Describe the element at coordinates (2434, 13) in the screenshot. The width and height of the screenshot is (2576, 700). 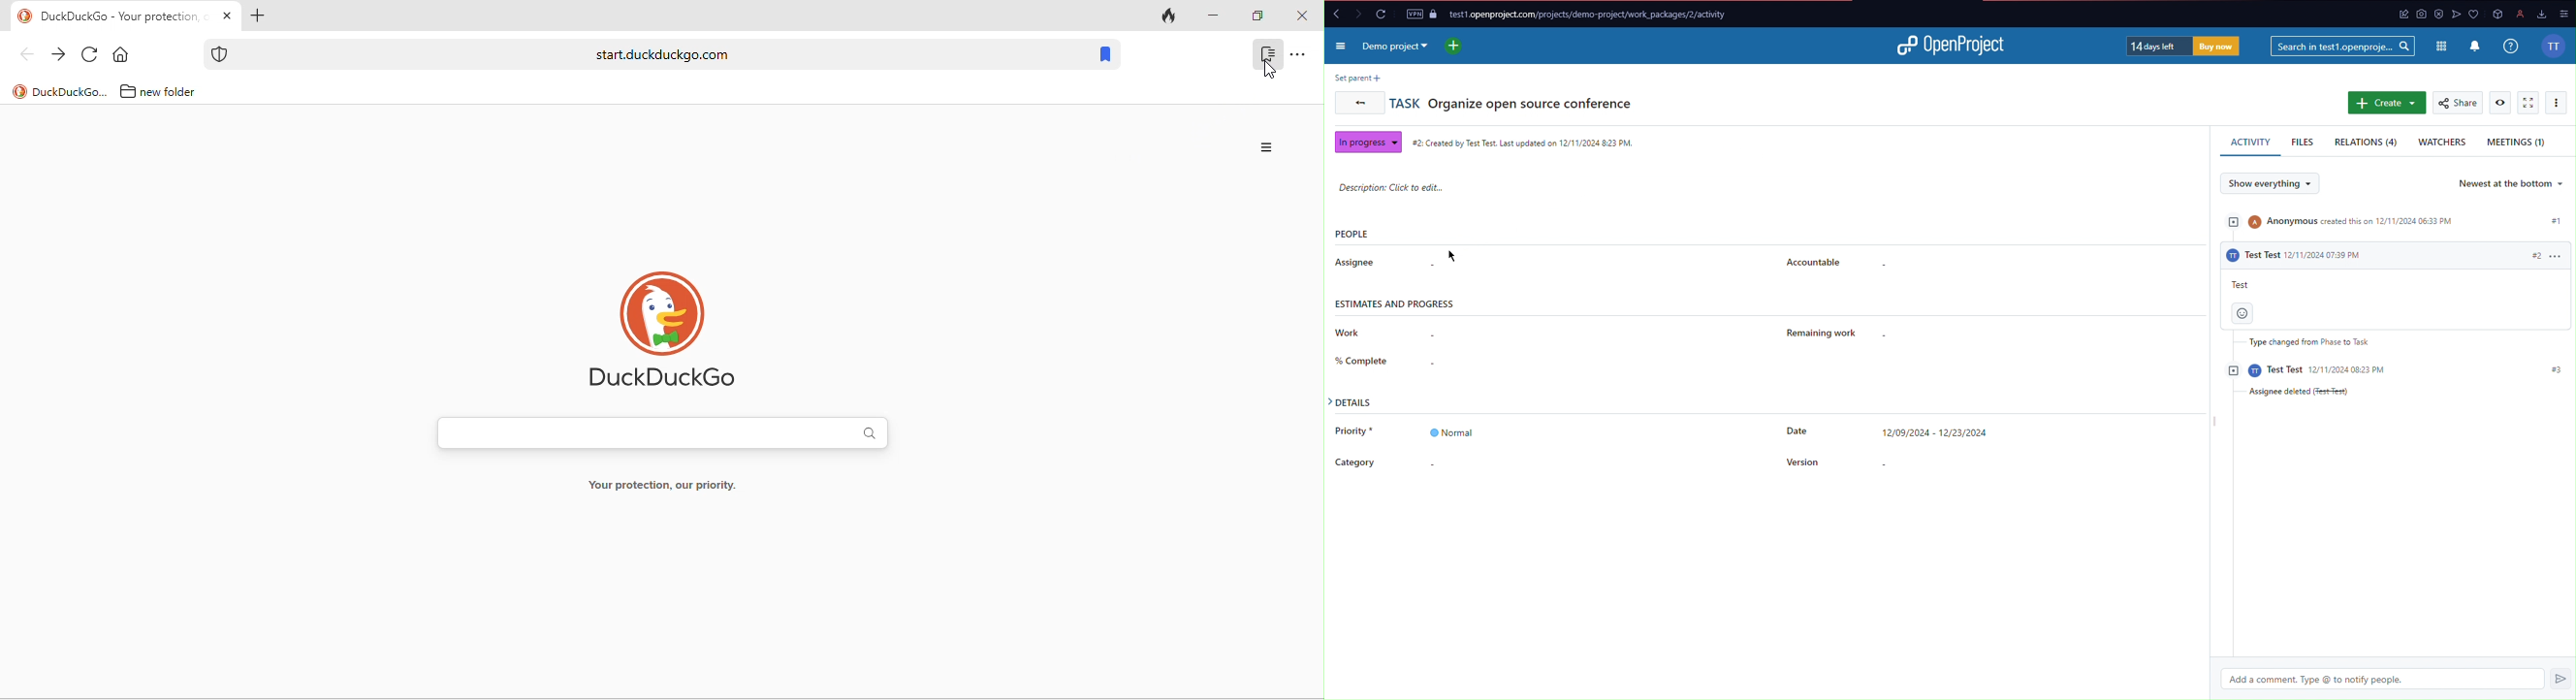
I see `antivirus` at that location.